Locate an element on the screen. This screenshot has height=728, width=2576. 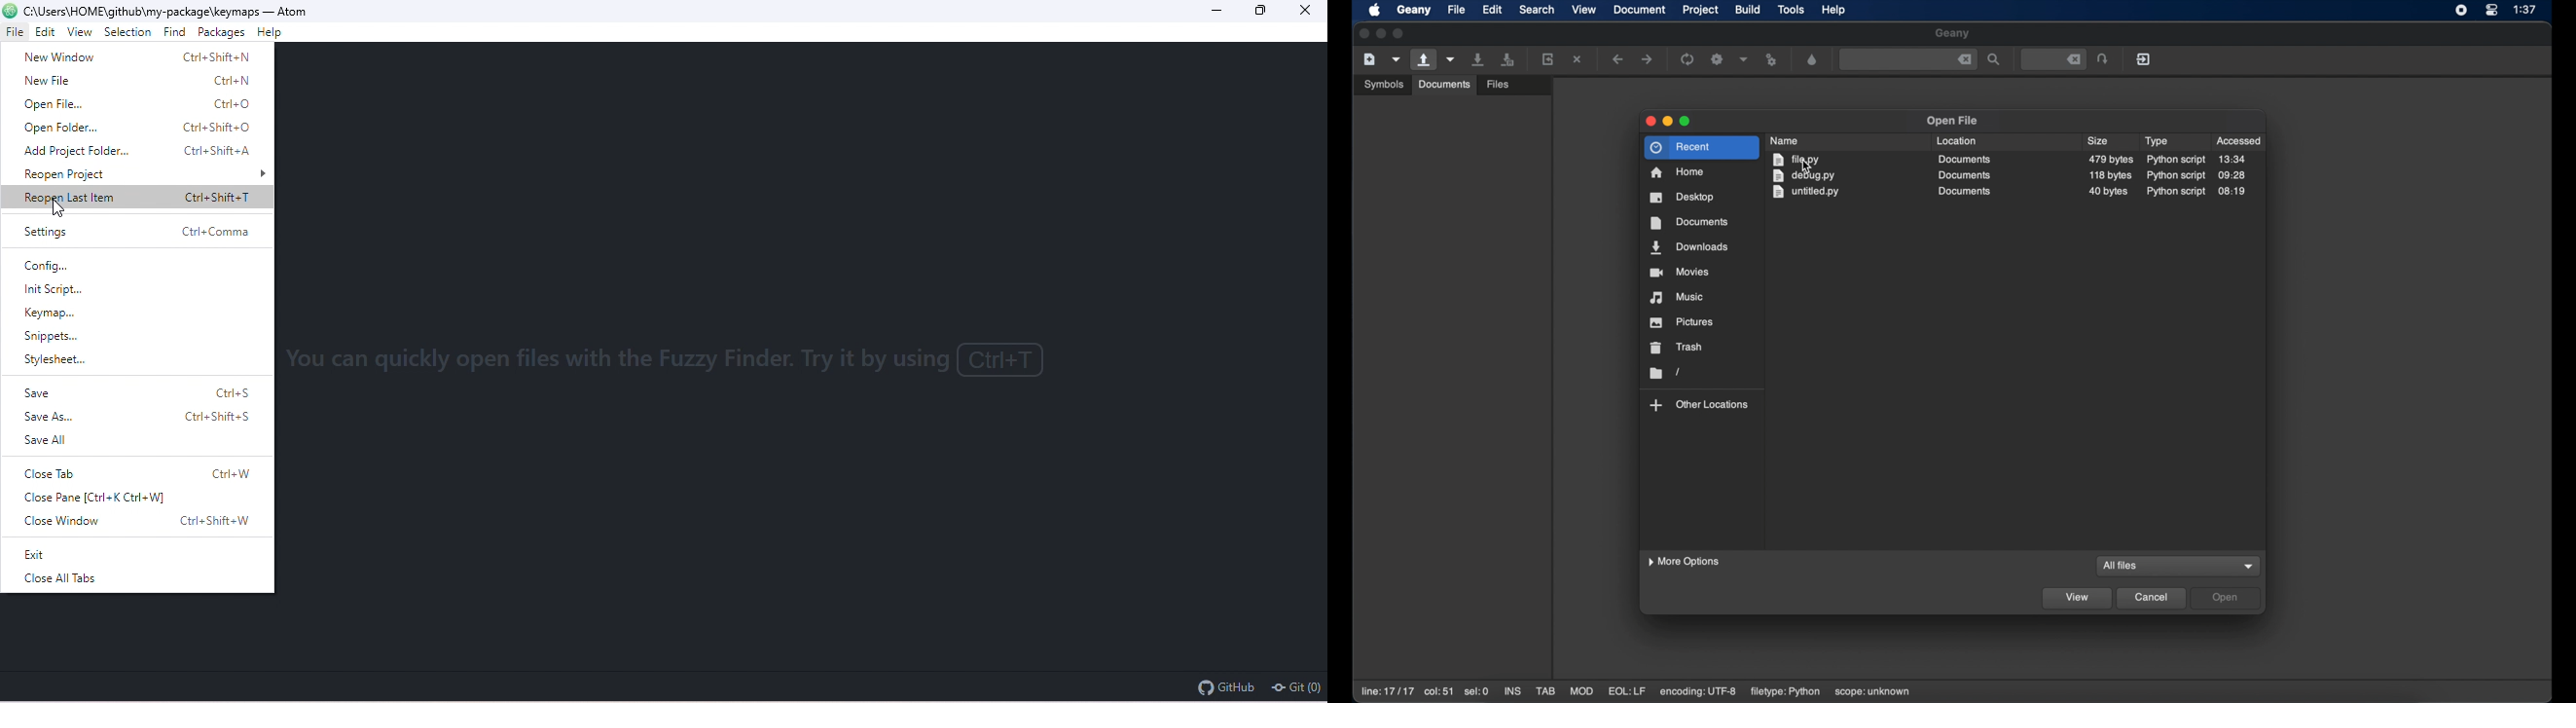
downloads is located at coordinates (1690, 248).